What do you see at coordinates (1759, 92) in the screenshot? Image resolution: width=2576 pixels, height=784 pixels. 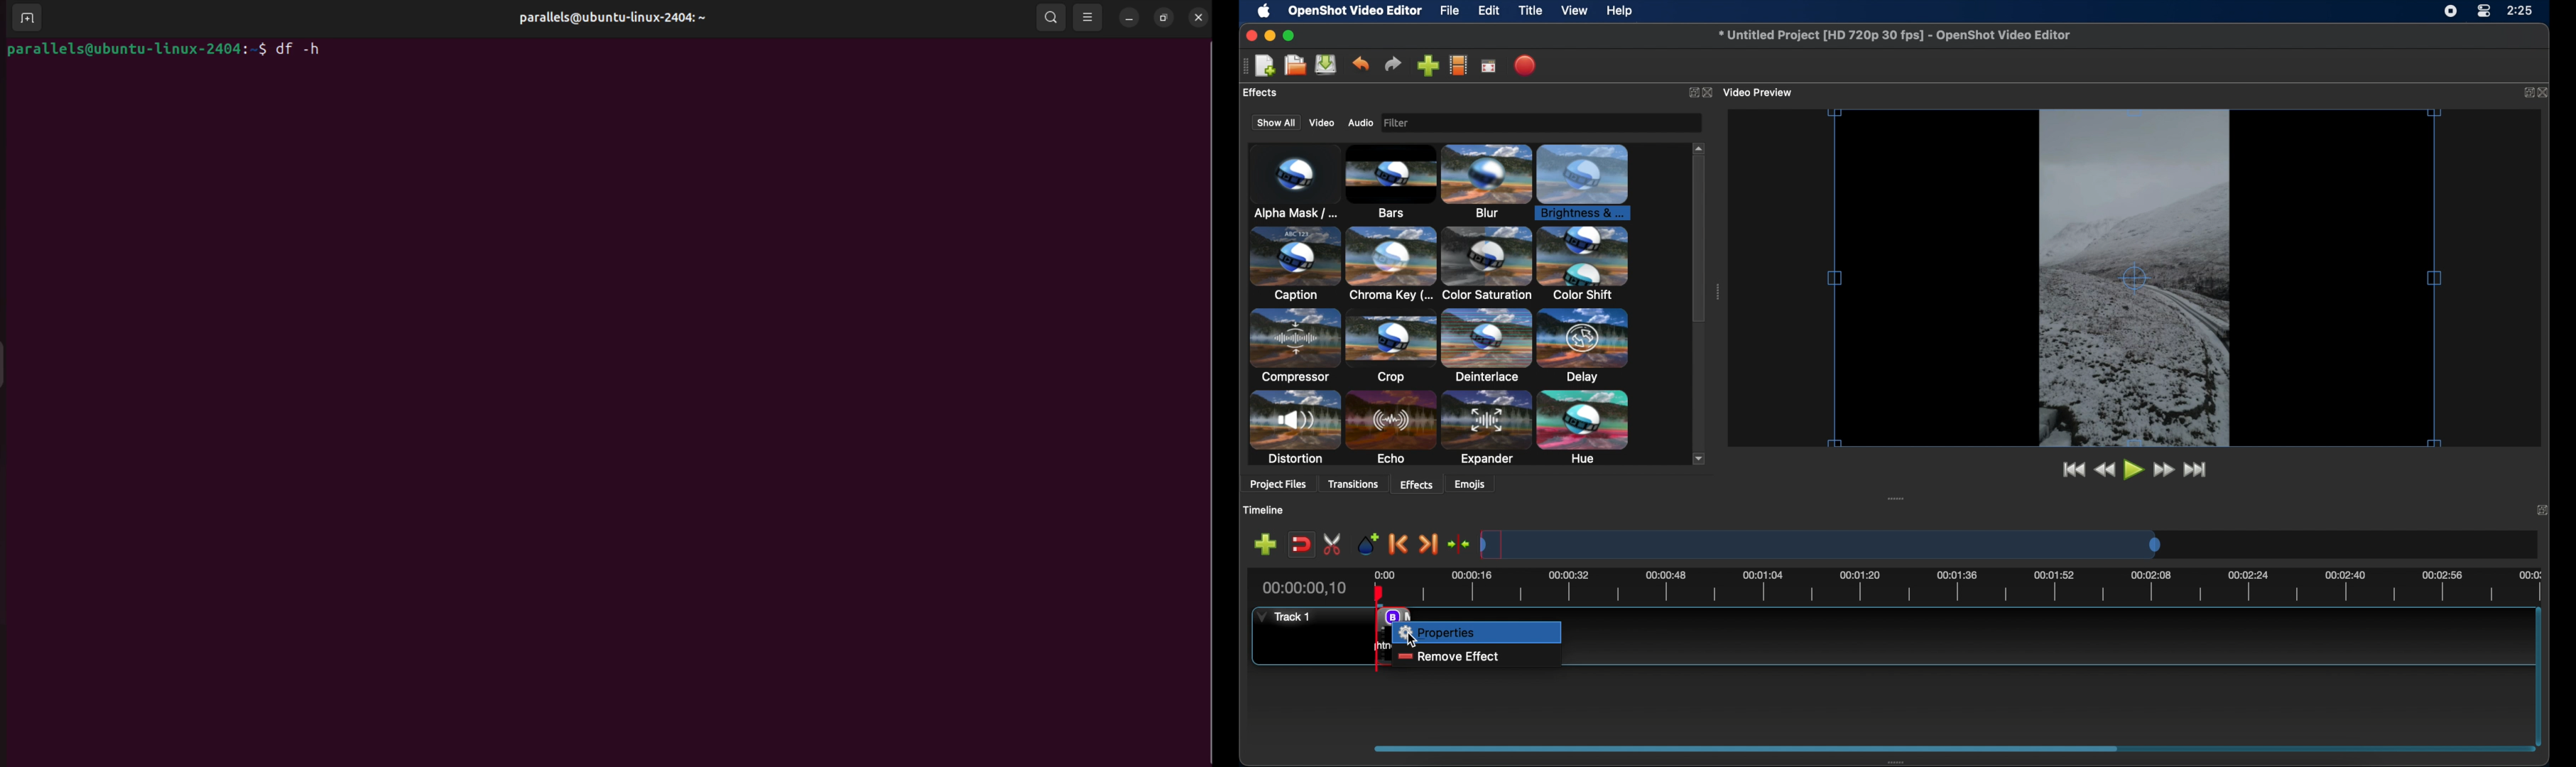 I see `video preview` at bounding box center [1759, 92].